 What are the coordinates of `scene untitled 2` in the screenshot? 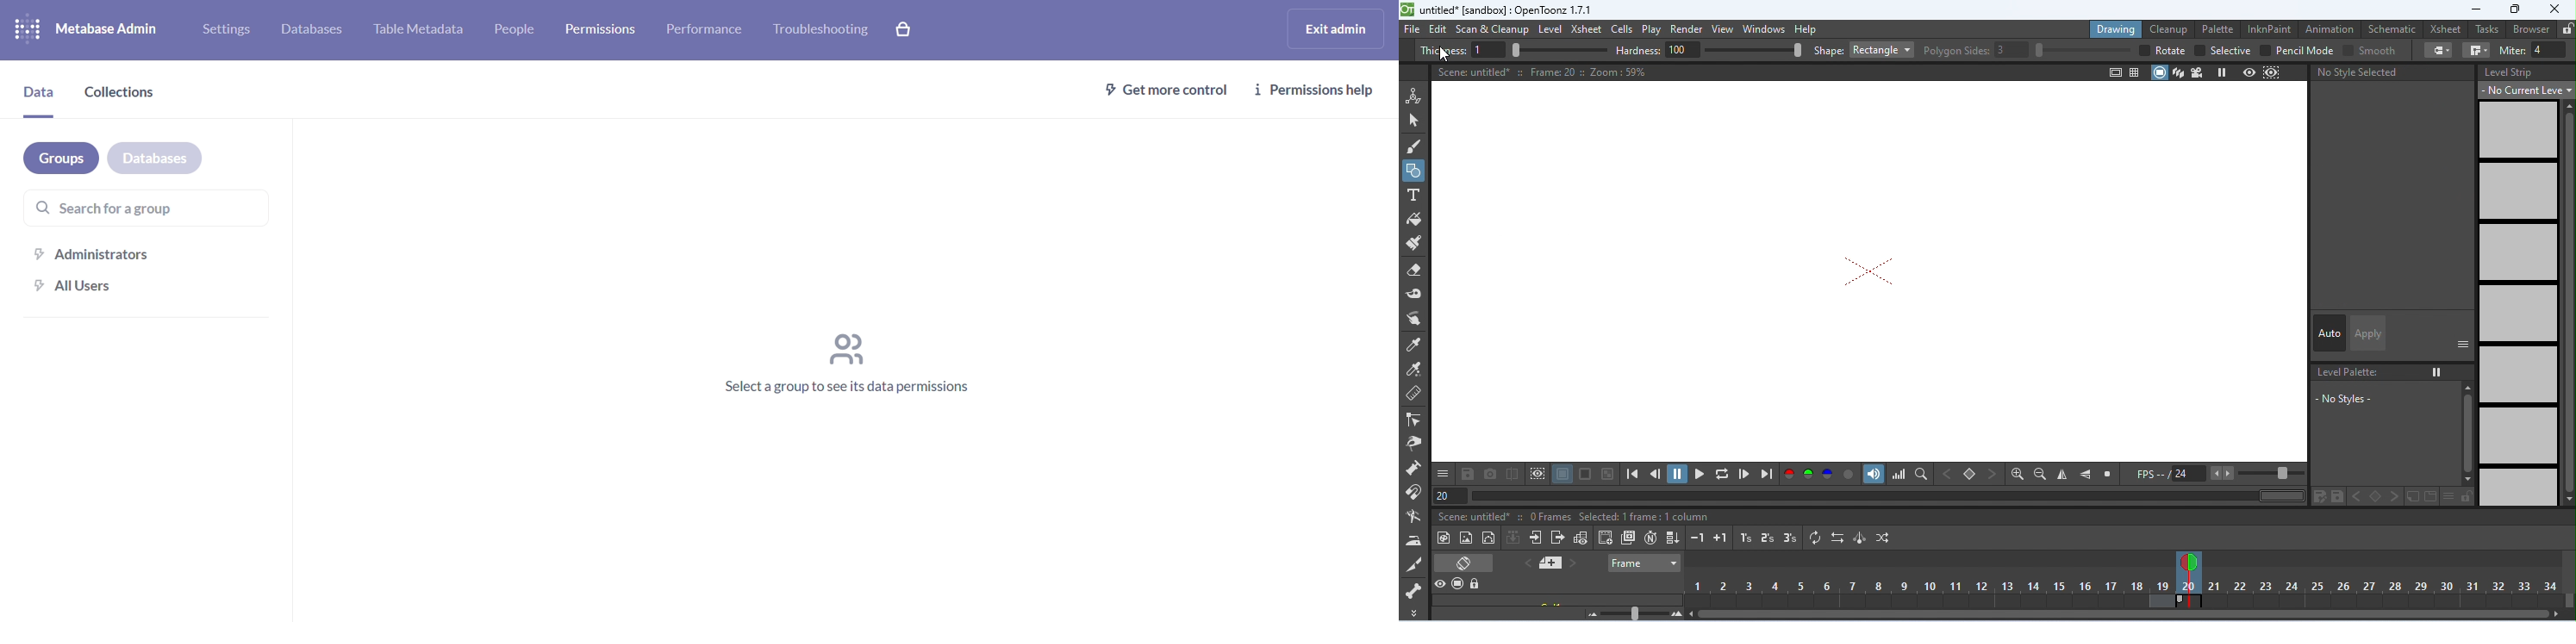 It's located at (1510, 600).